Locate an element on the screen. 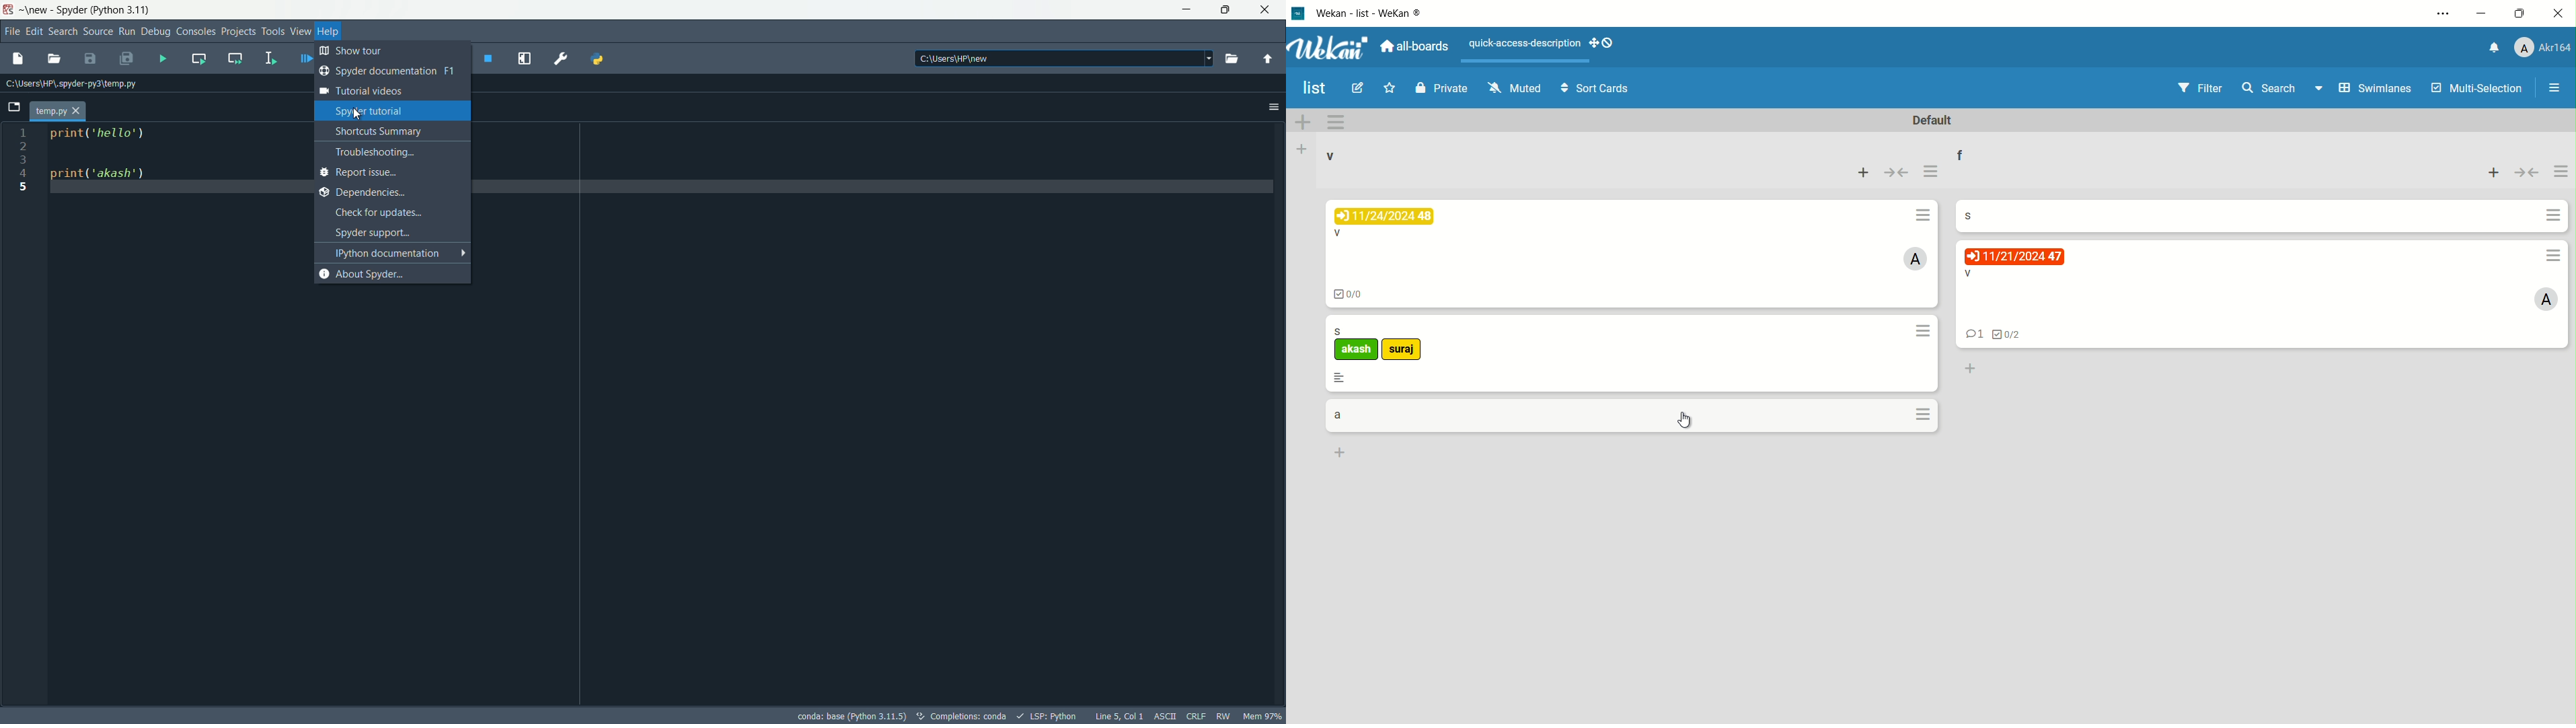  browse a working directory is located at coordinates (1232, 58).